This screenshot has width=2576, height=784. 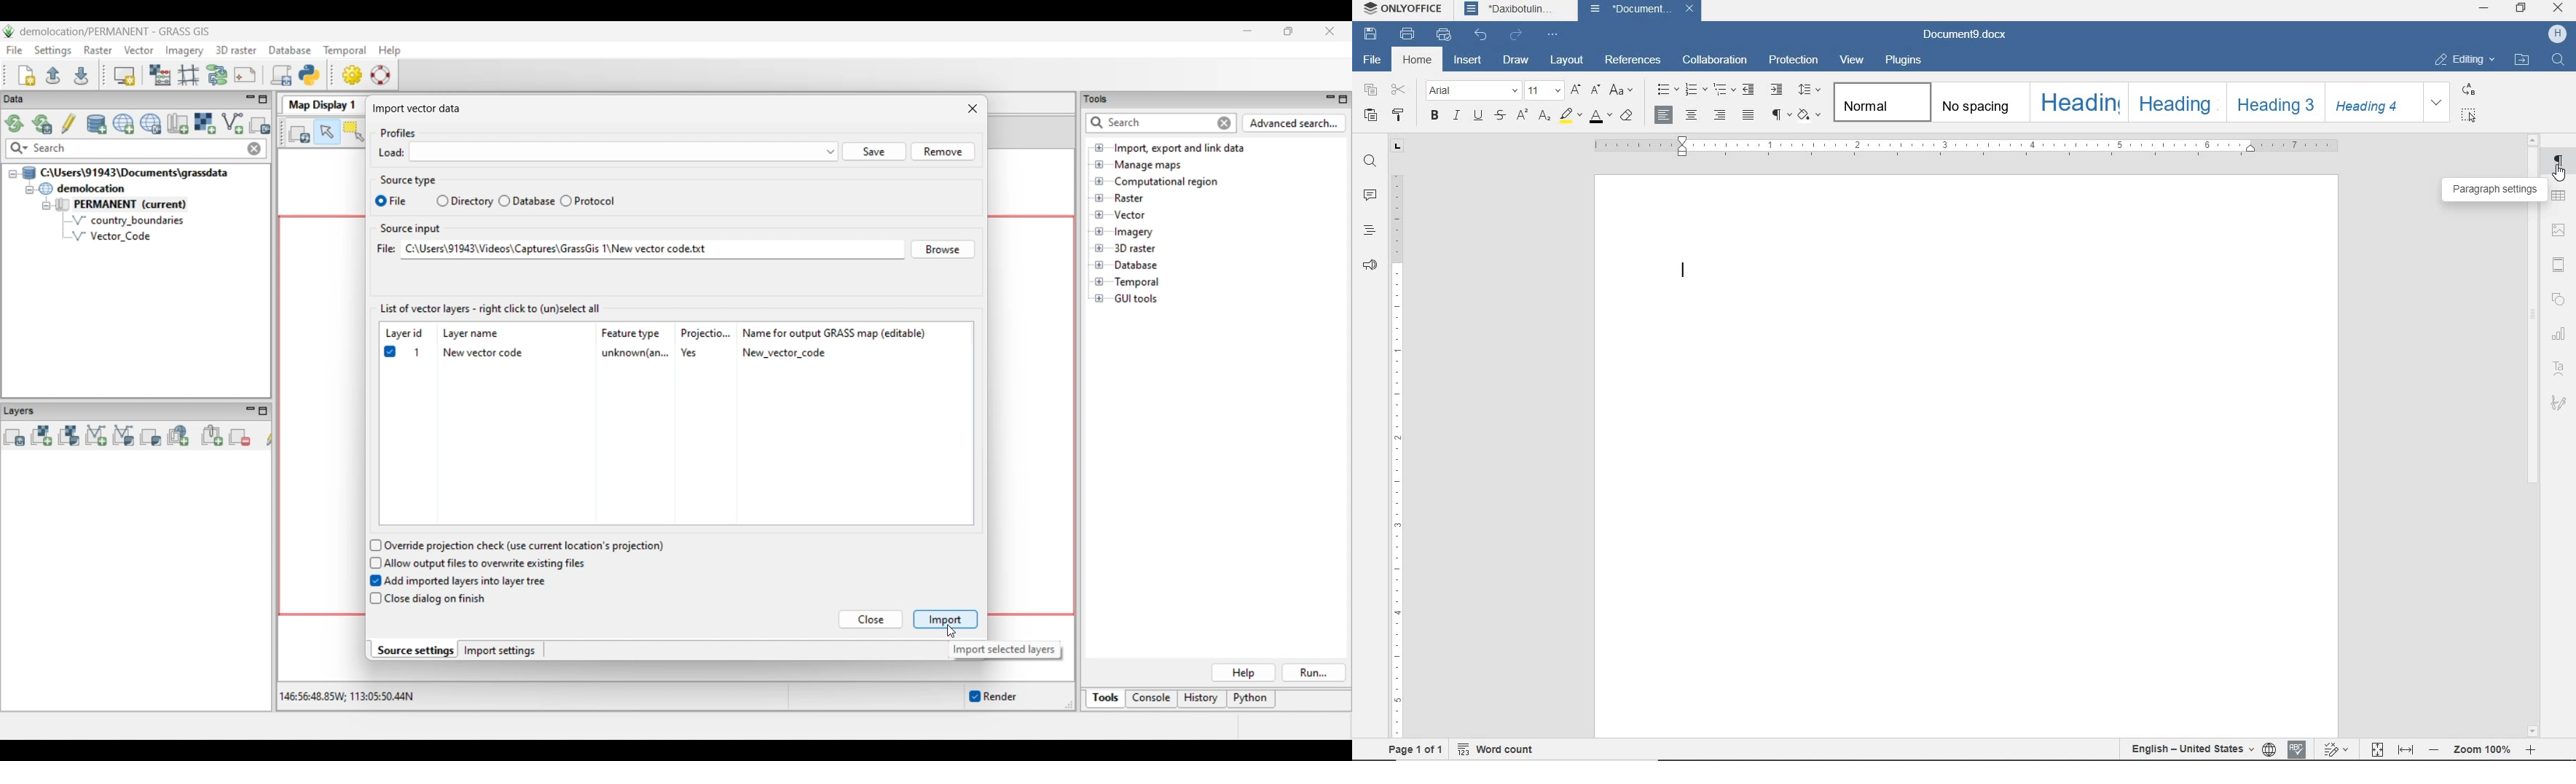 What do you see at coordinates (2533, 435) in the screenshot?
I see `scroll bar` at bounding box center [2533, 435].